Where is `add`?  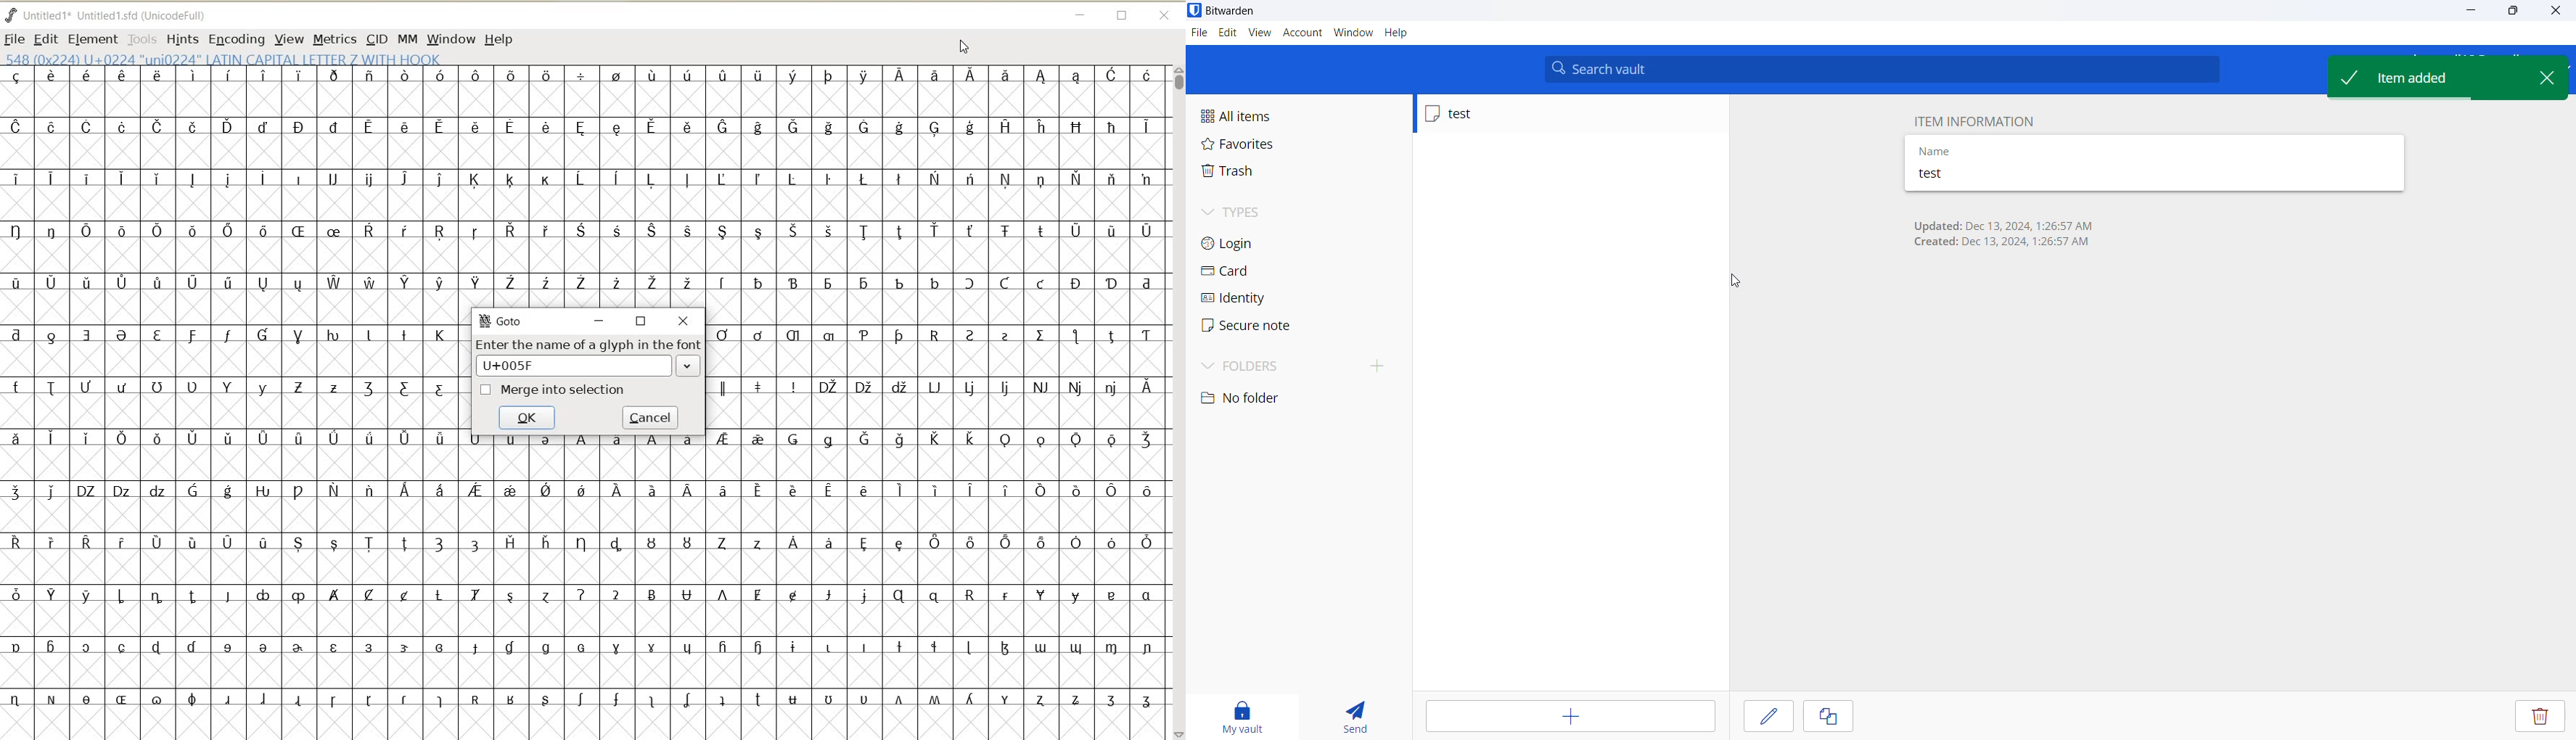
add is located at coordinates (1564, 716).